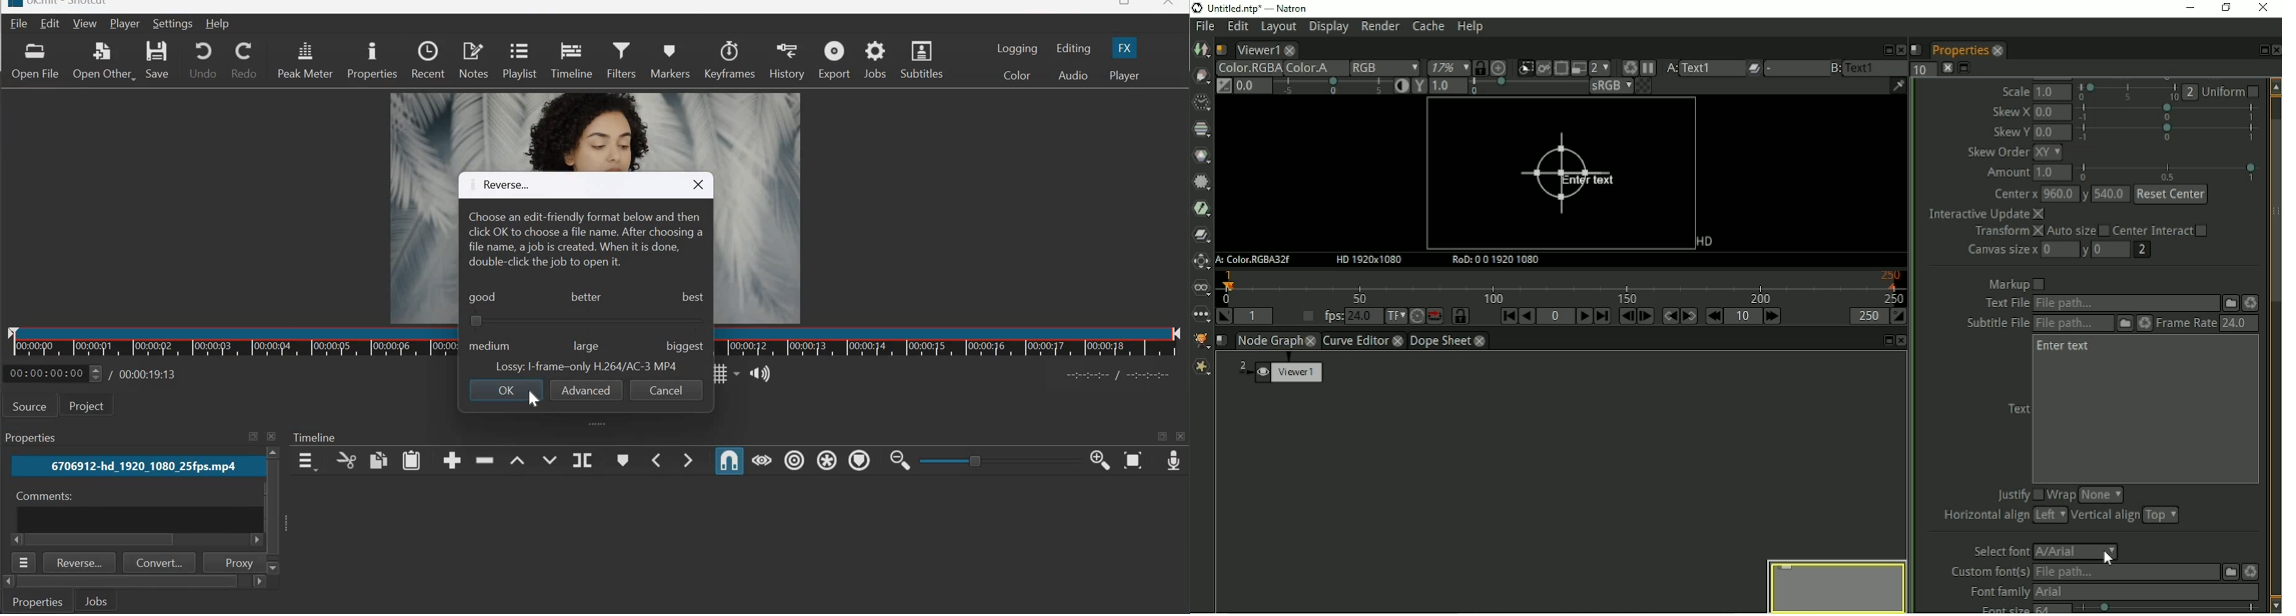 The height and width of the screenshot is (616, 2296). Describe the element at coordinates (951, 342) in the screenshot. I see `timeline` at that location.